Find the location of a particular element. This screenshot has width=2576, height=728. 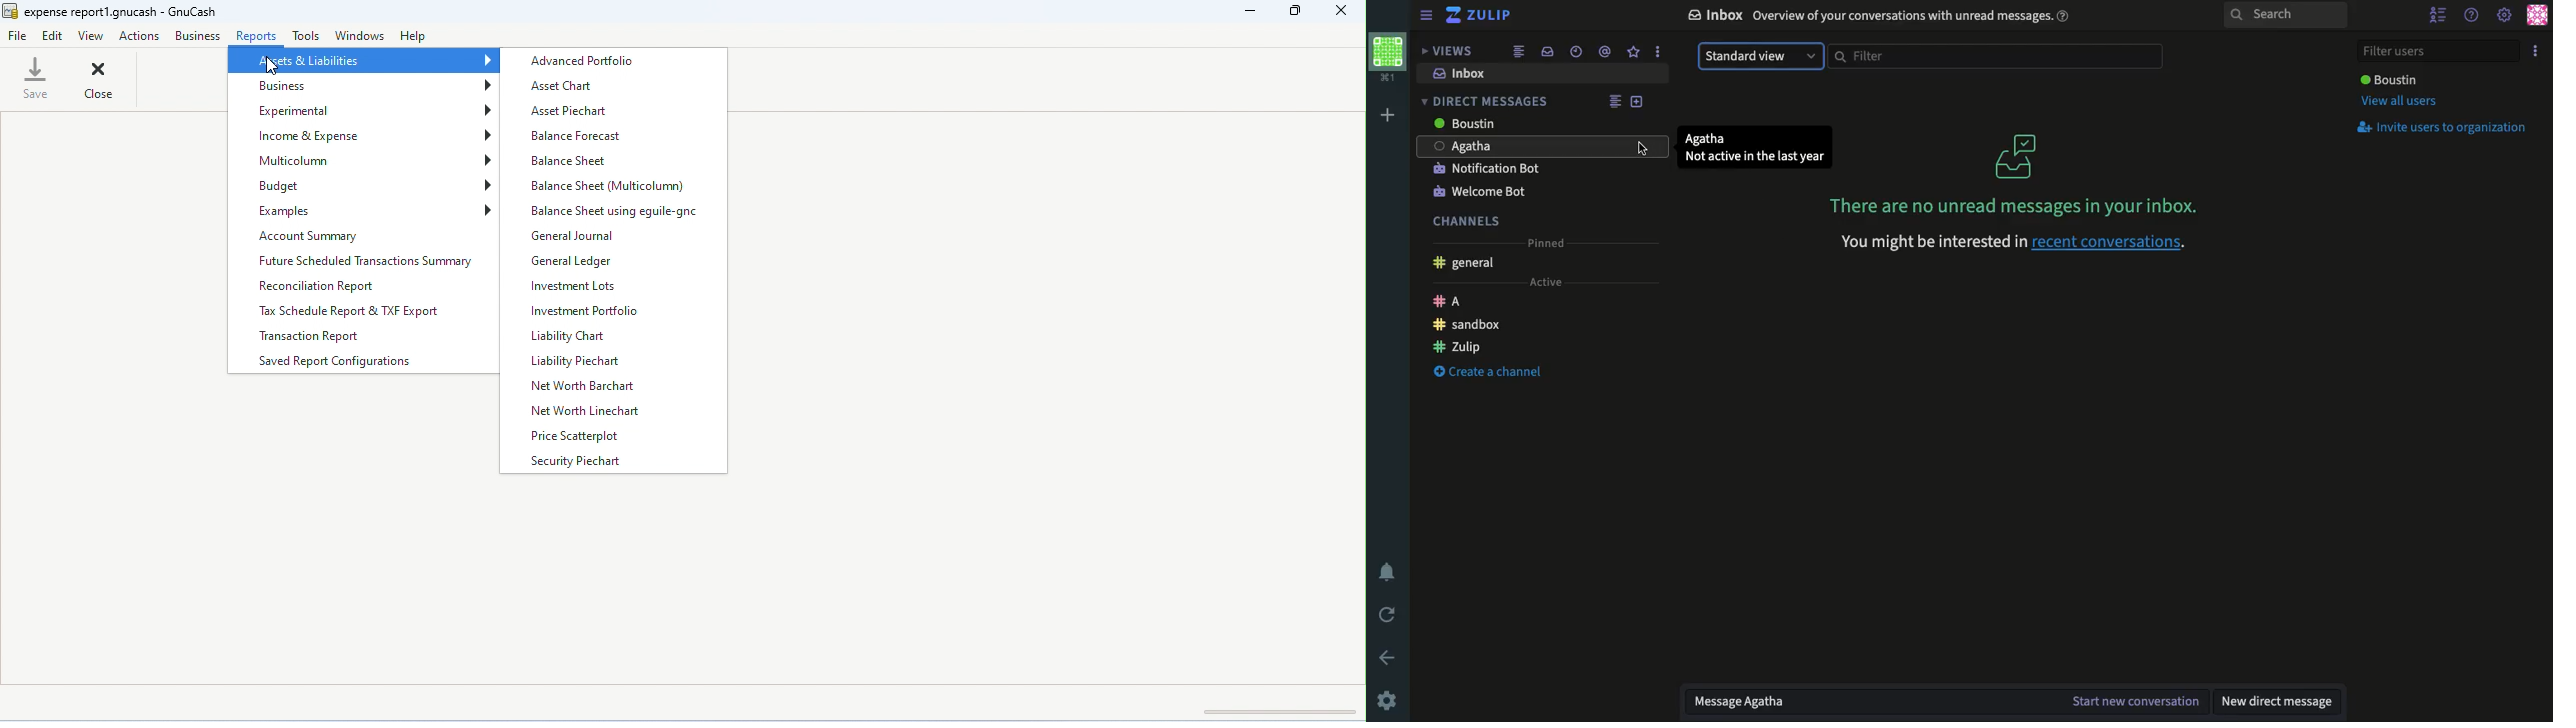

Favorite is located at coordinates (1634, 53).